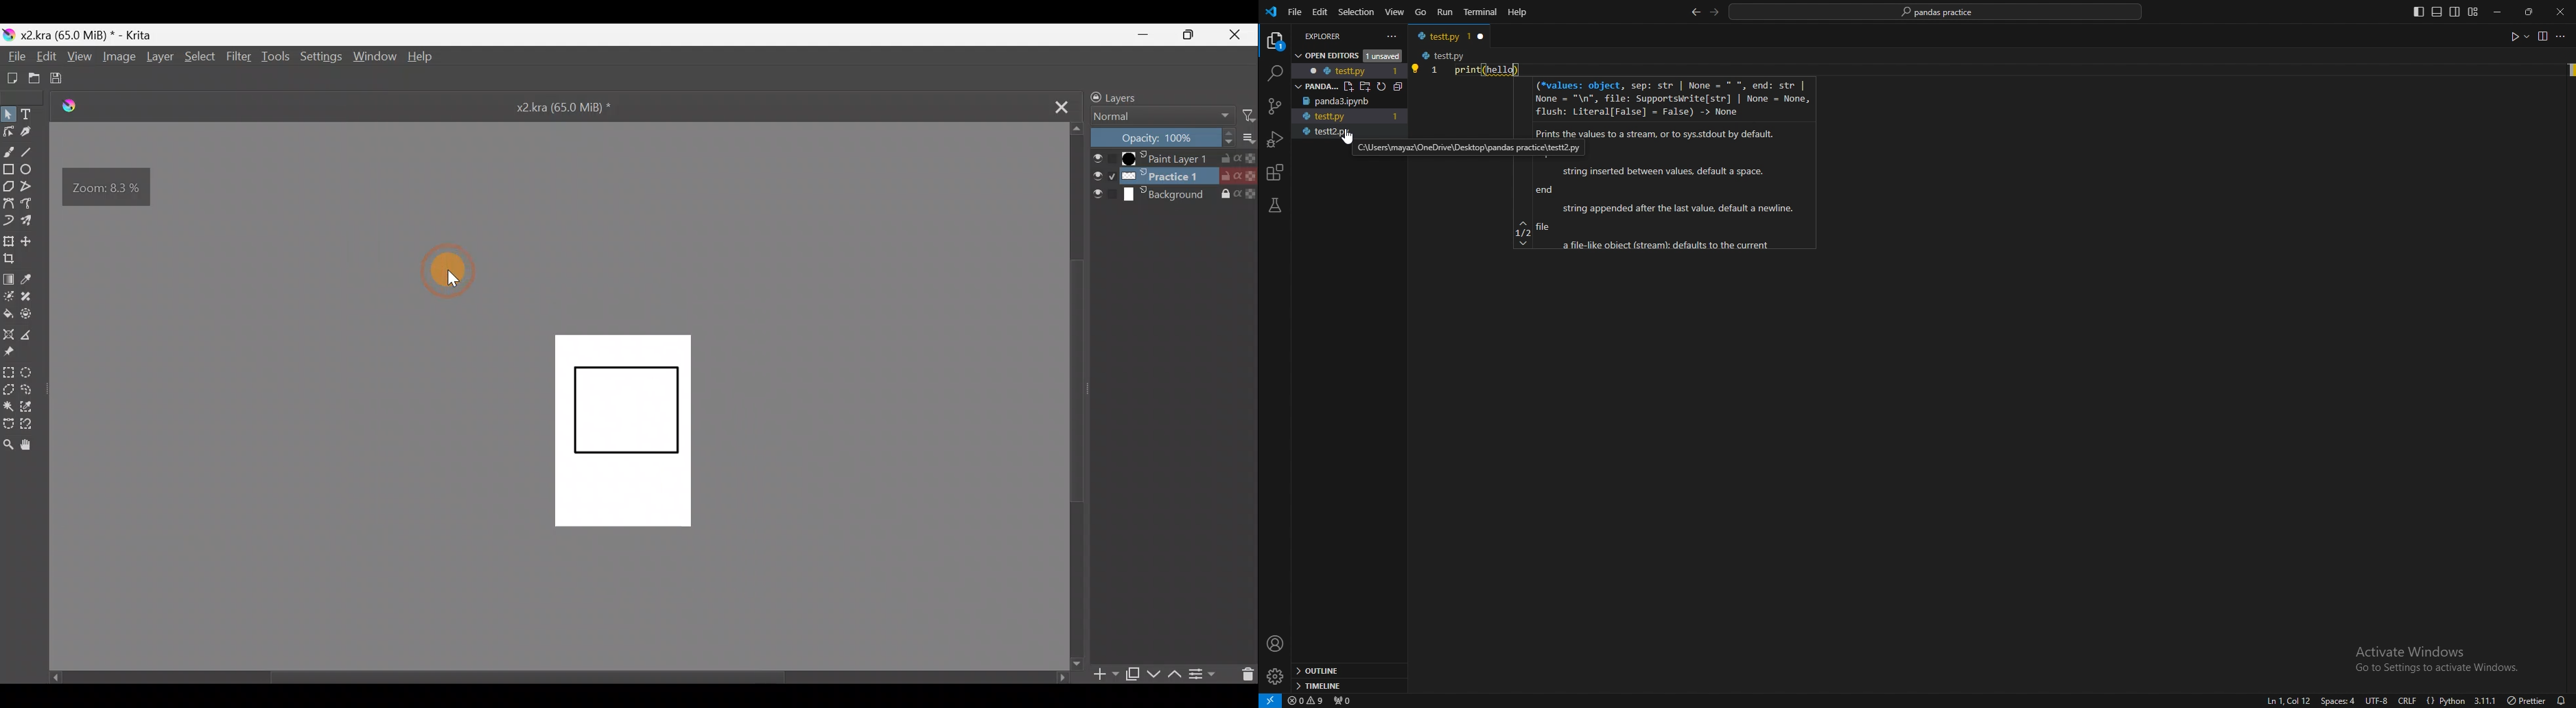 This screenshot has height=728, width=2576. I want to click on go, so click(1420, 13).